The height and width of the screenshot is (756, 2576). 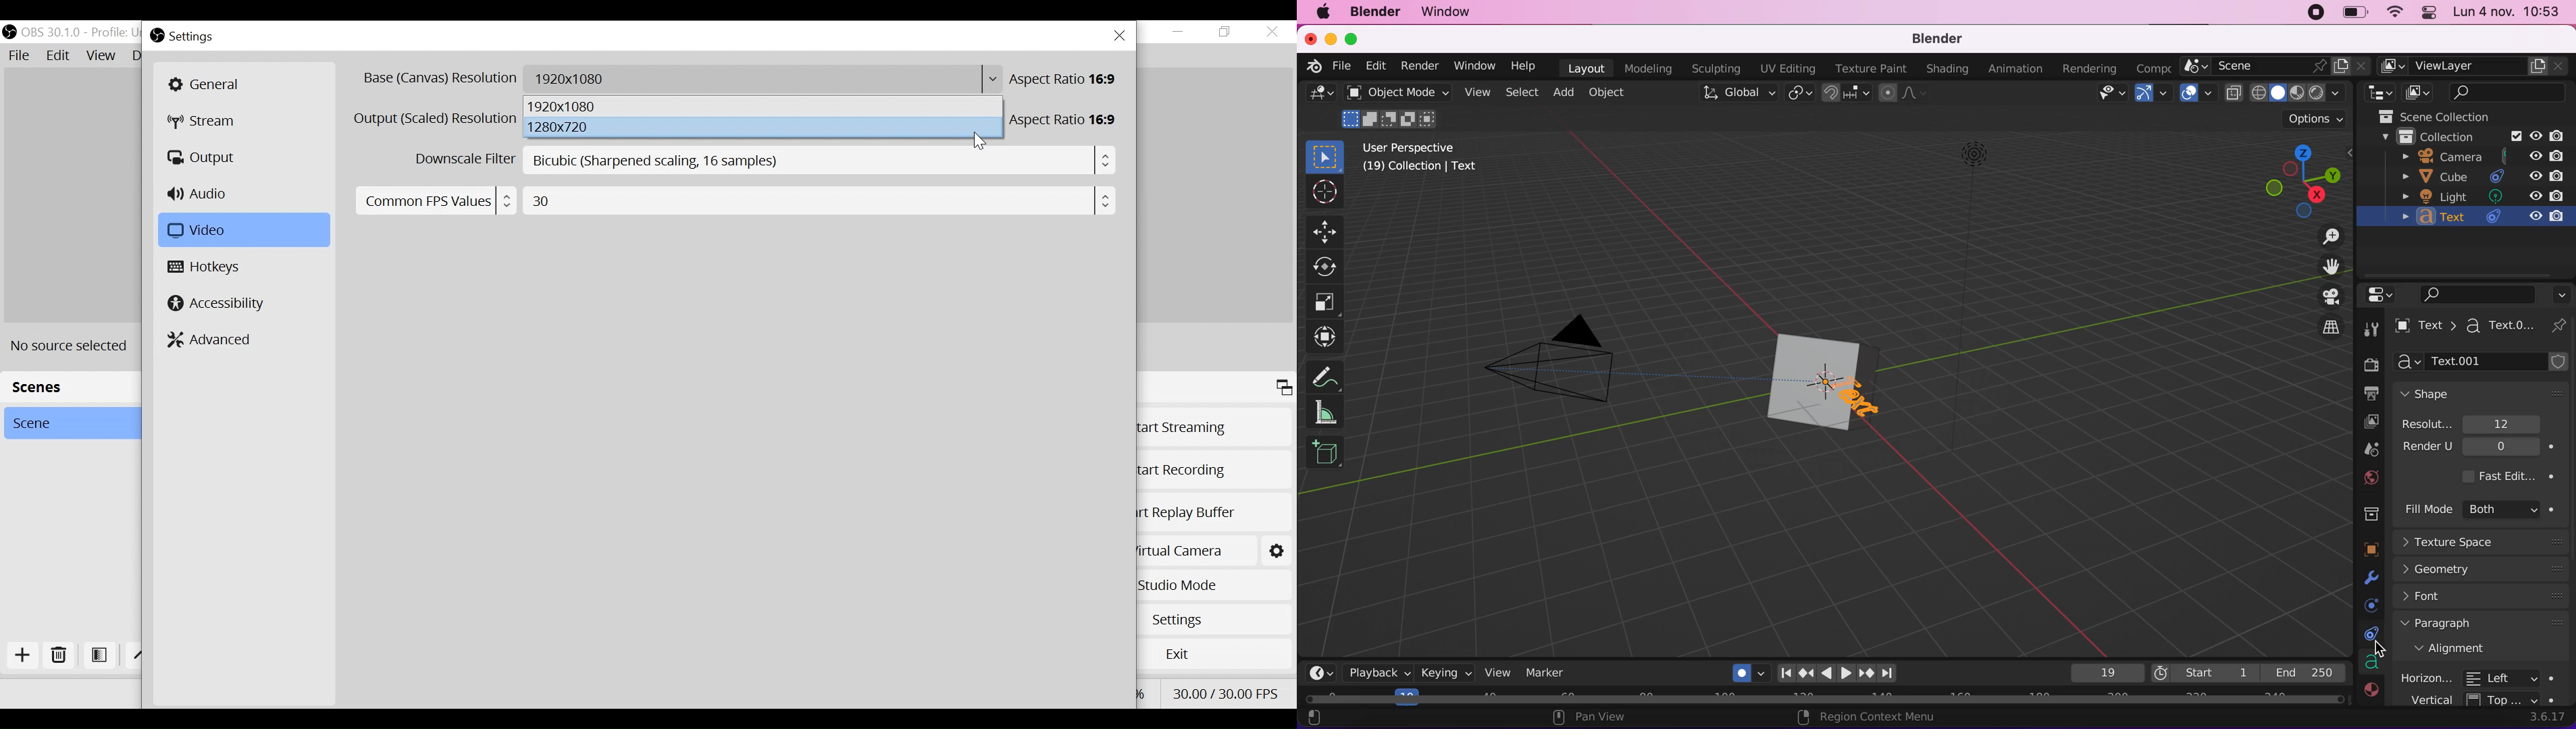 What do you see at coordinates (765, 129) in the screenshot?
I see `1280*720` at bounding box center [765, 129].